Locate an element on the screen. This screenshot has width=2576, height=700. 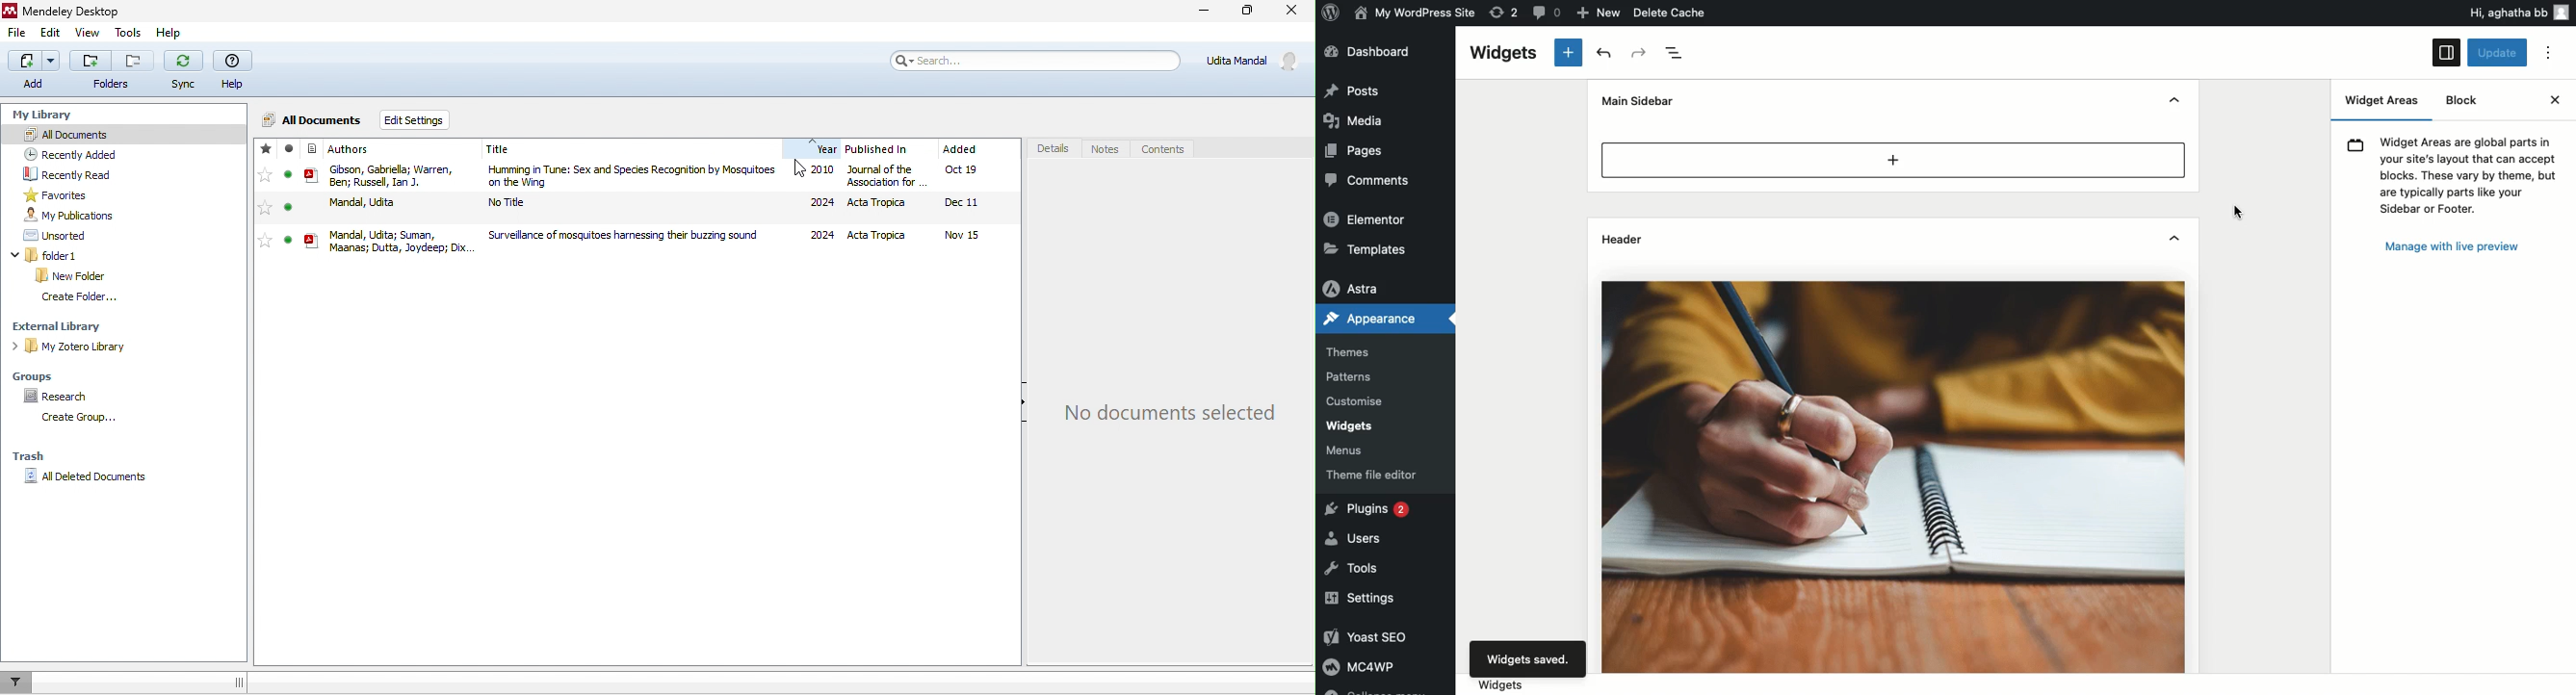
maximize is located at coordinates (1249, 16).